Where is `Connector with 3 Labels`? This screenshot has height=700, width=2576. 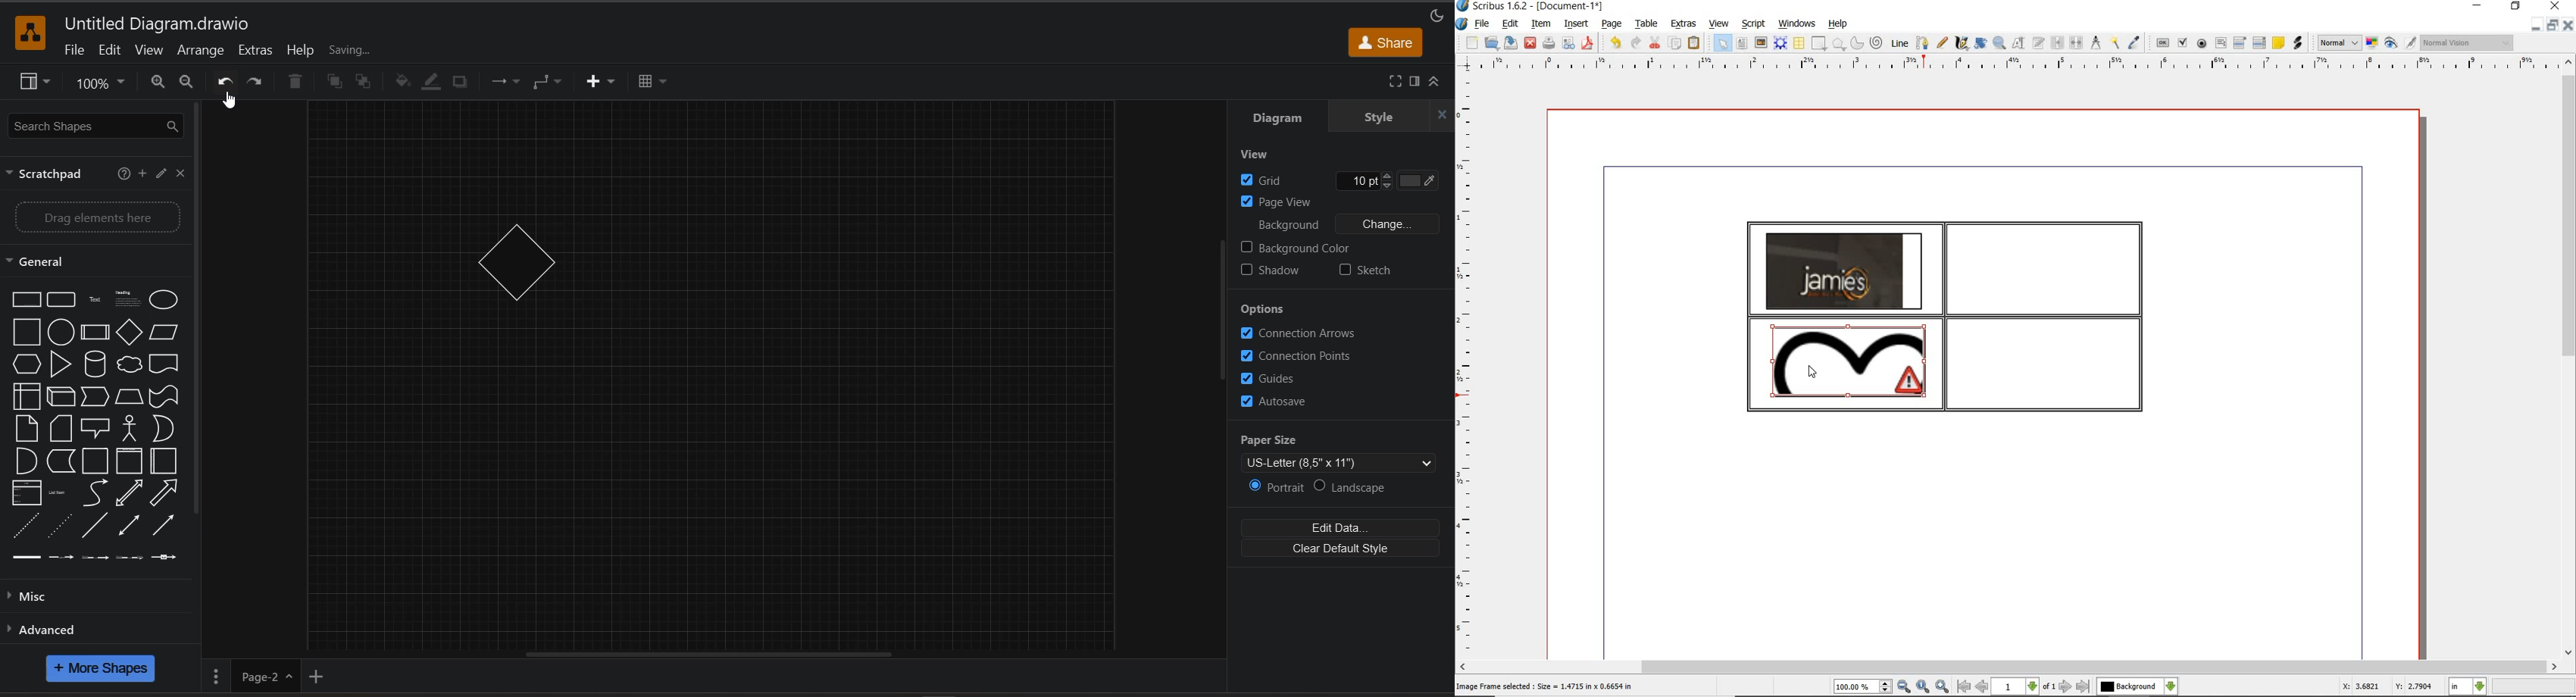 Connector with 3 Labels is located at coordinates (129, 557).